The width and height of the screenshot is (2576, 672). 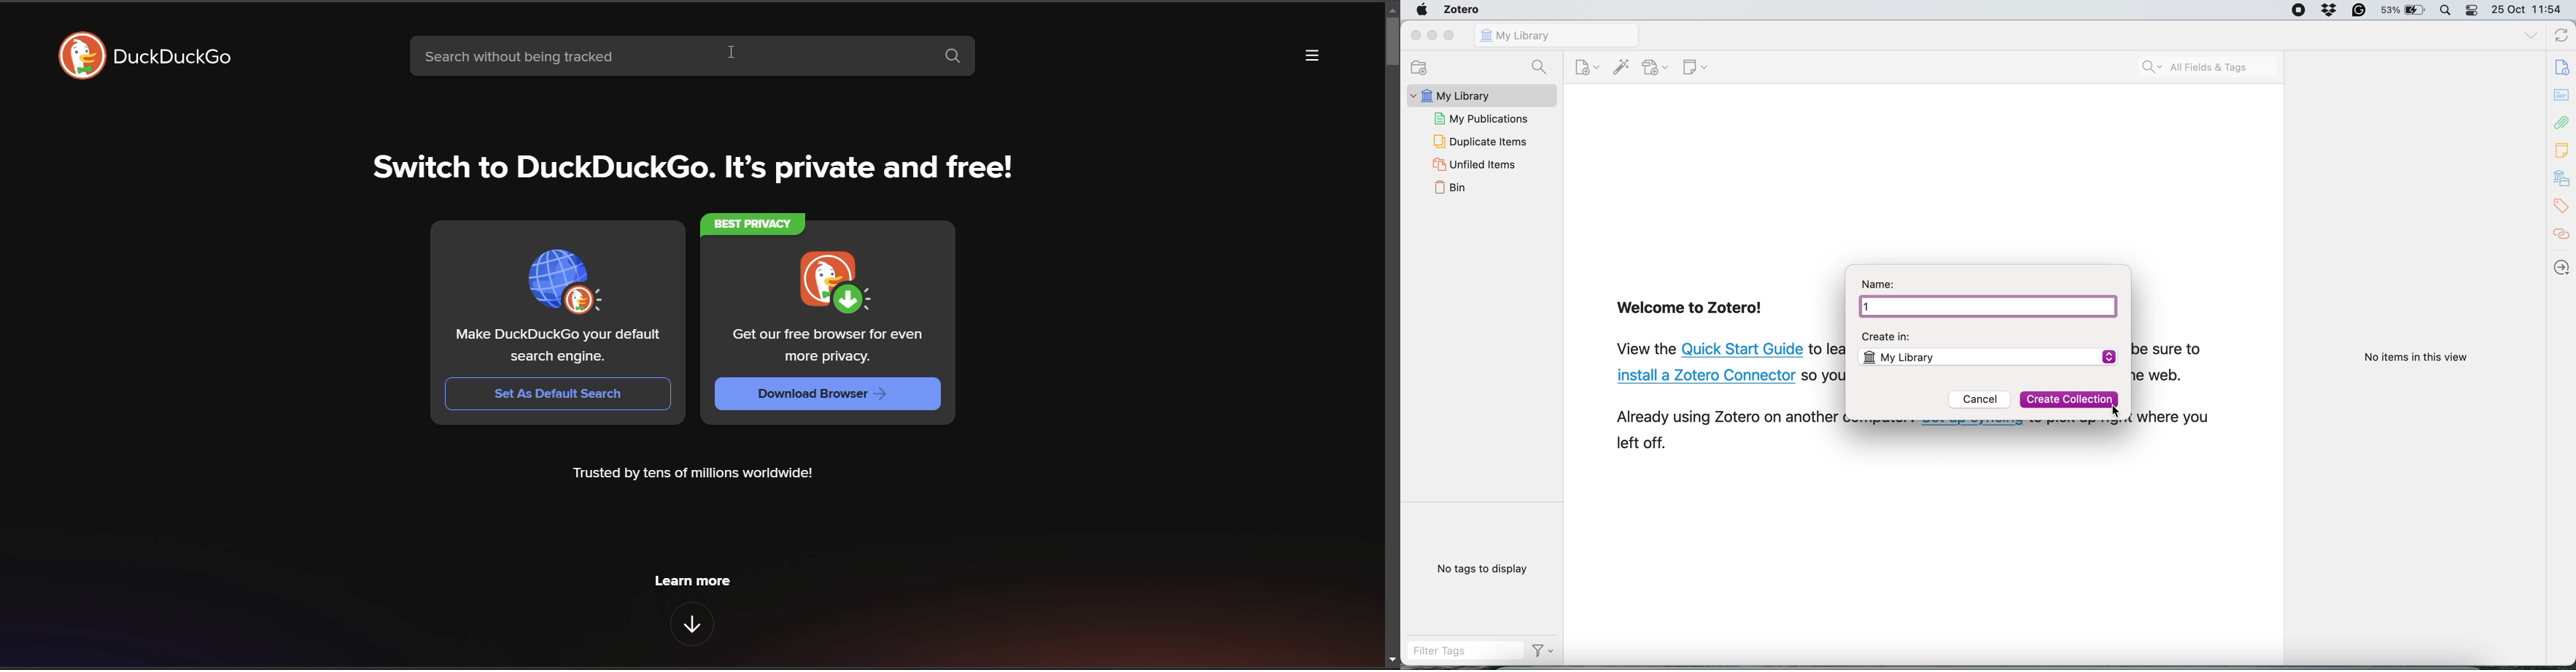 I want to click on duplicate items, so click(x=1480, y=141).